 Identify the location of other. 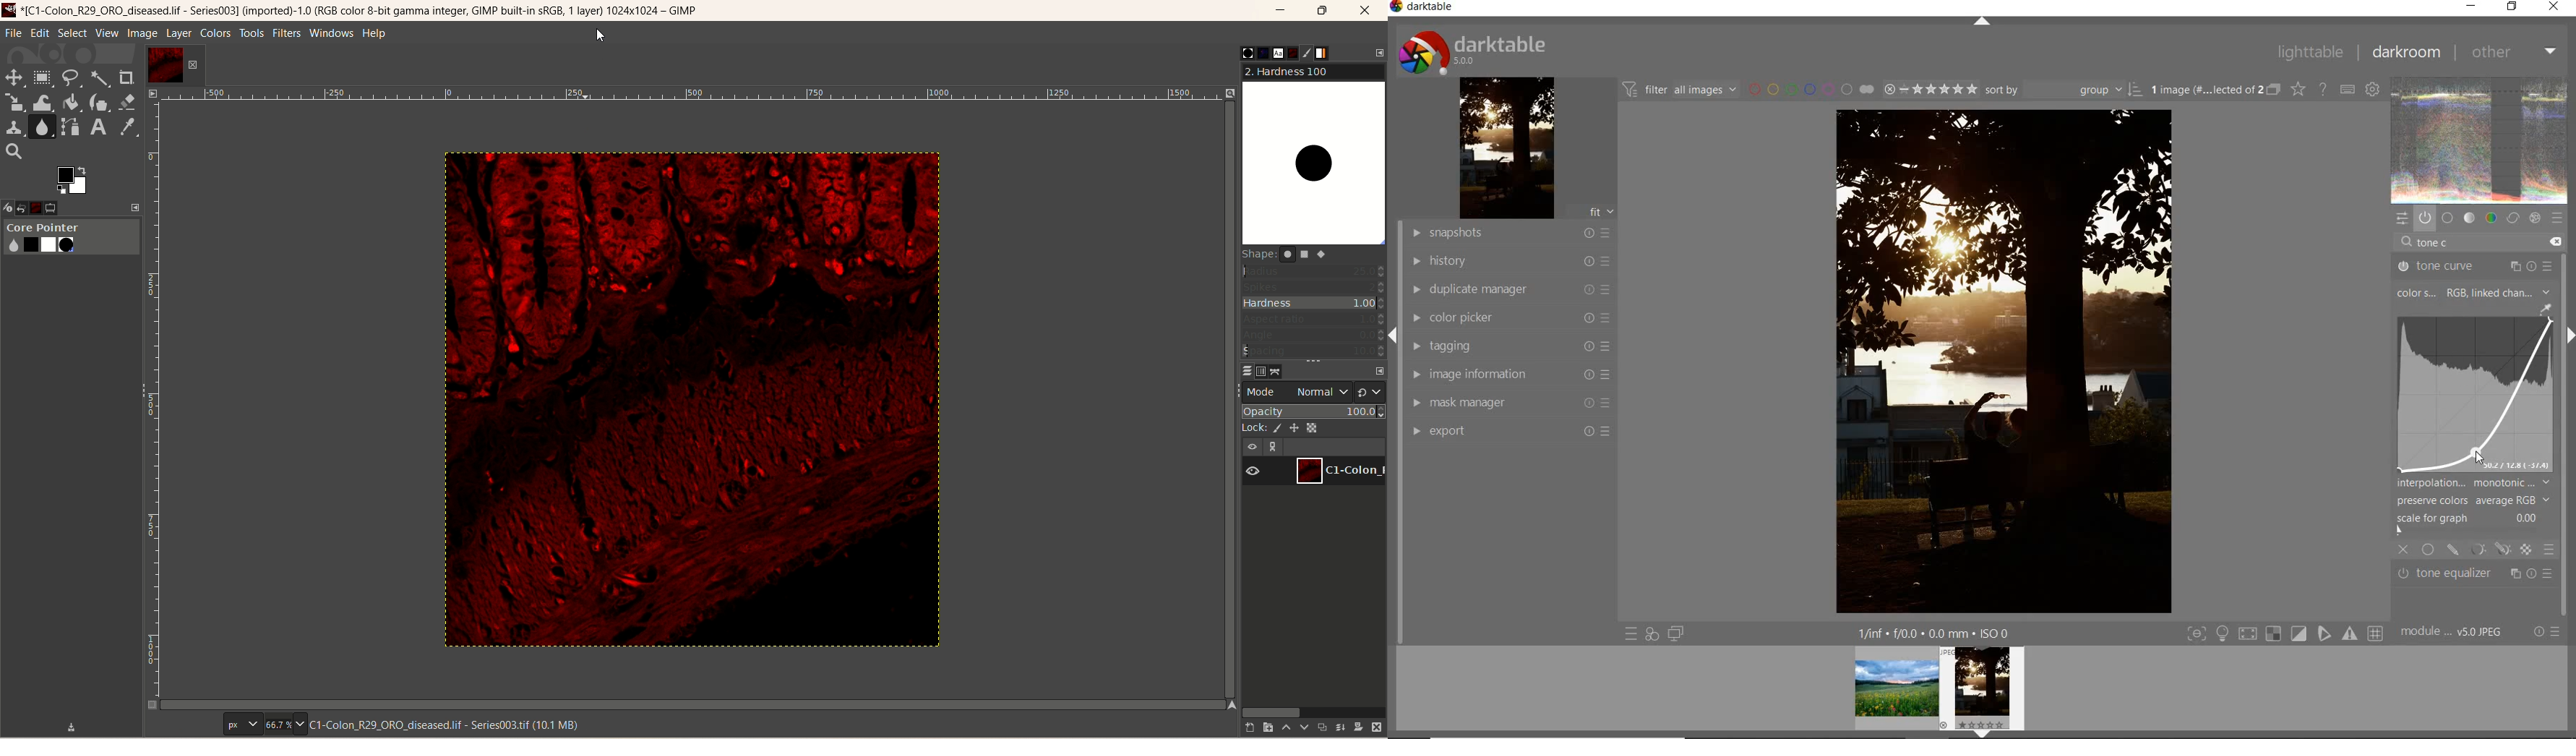
(2511, 51).